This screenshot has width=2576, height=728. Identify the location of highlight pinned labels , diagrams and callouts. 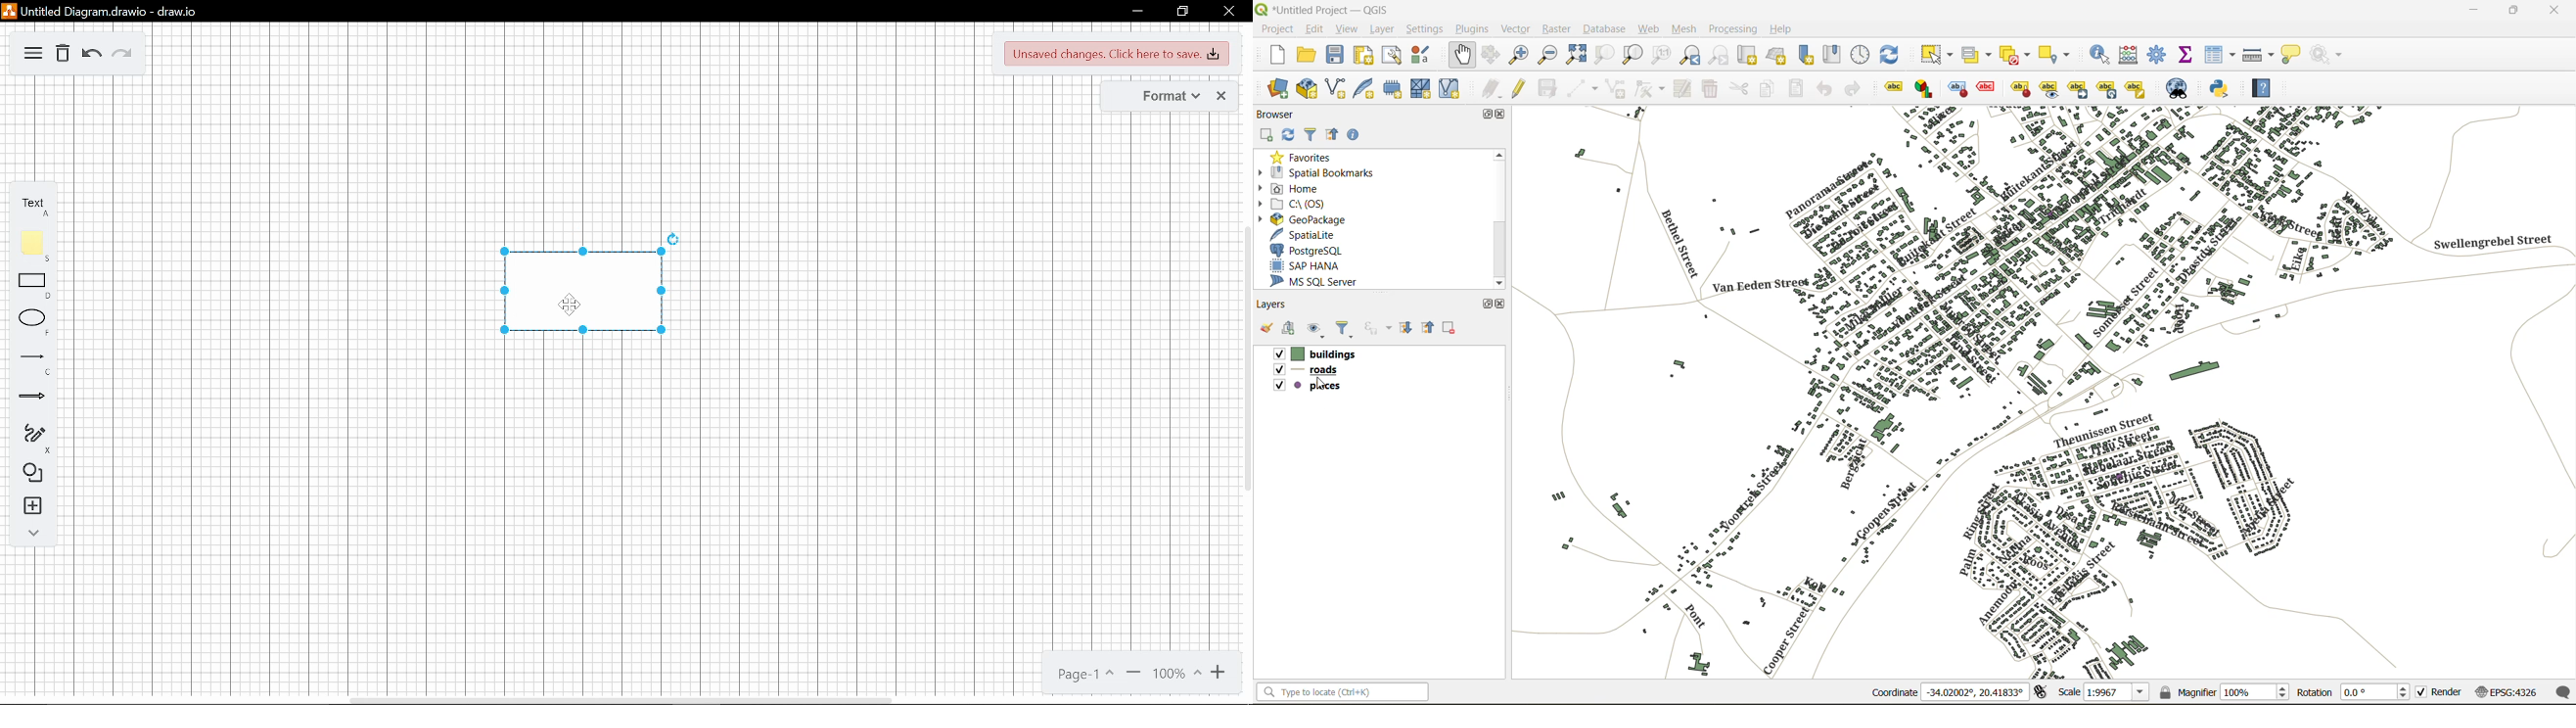
(1959, 88).